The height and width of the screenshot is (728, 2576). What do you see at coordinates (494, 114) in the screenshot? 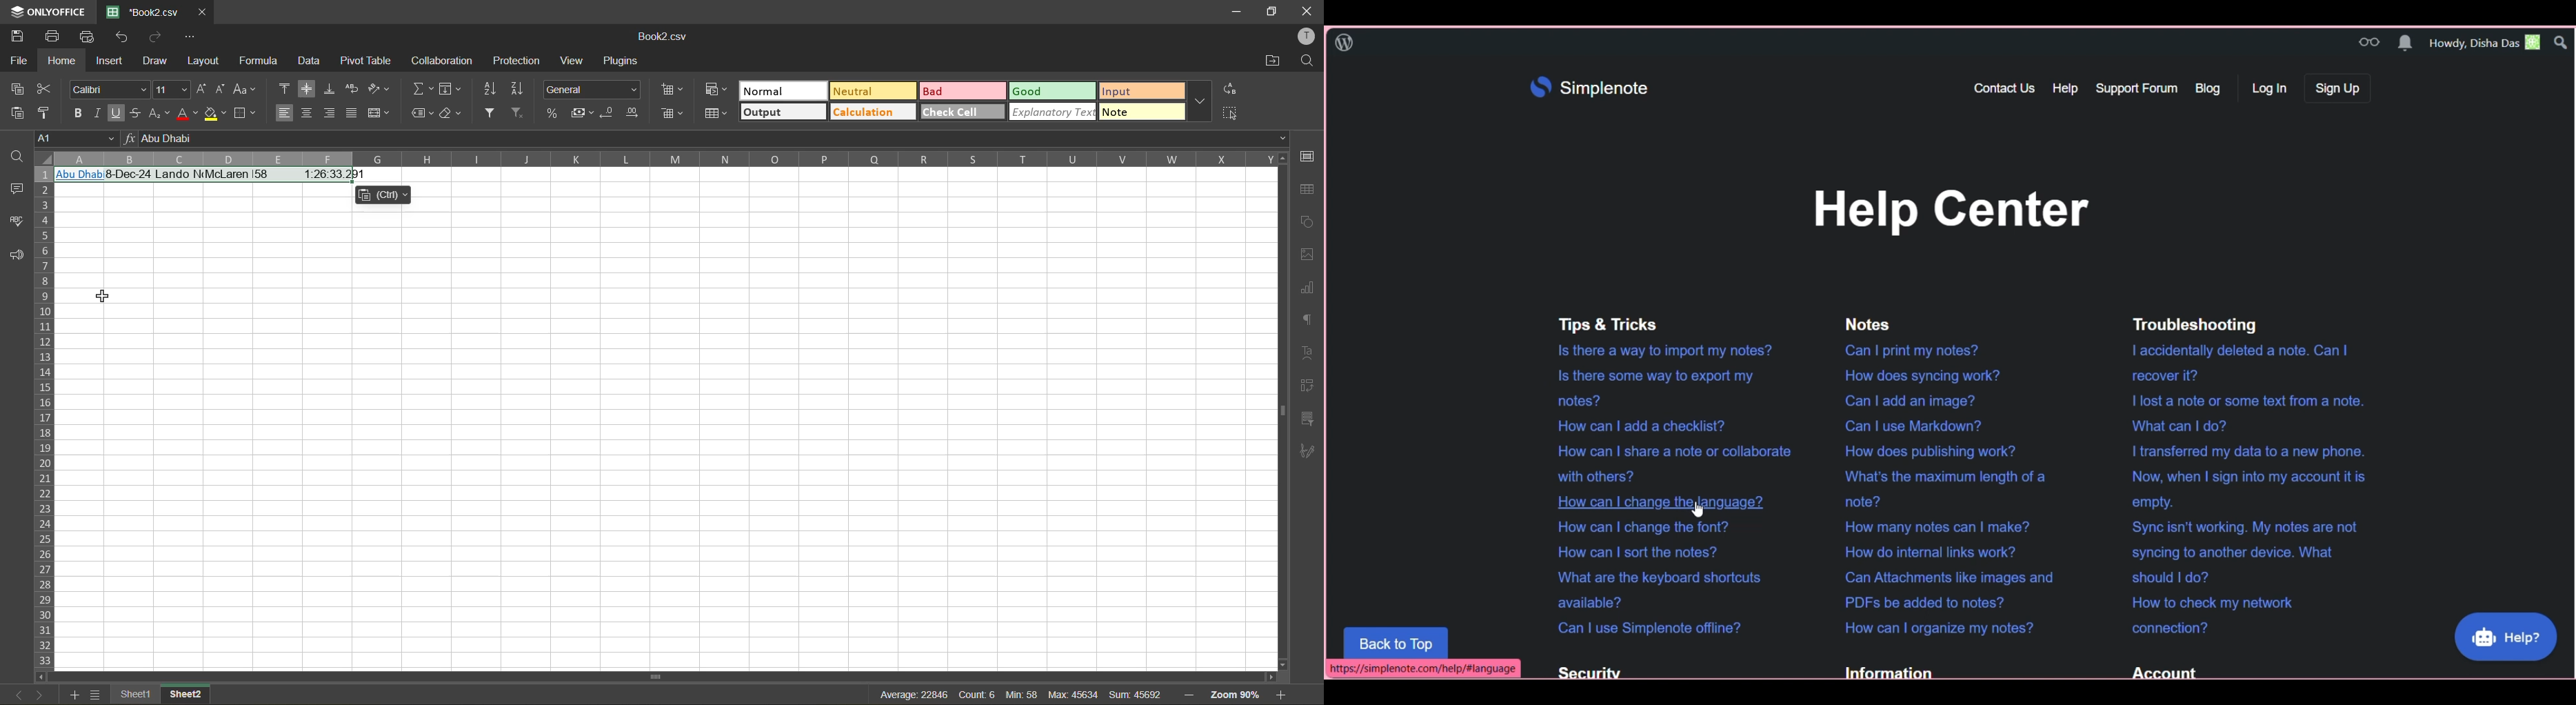
I see `filter` at bounding box center [494, 114].